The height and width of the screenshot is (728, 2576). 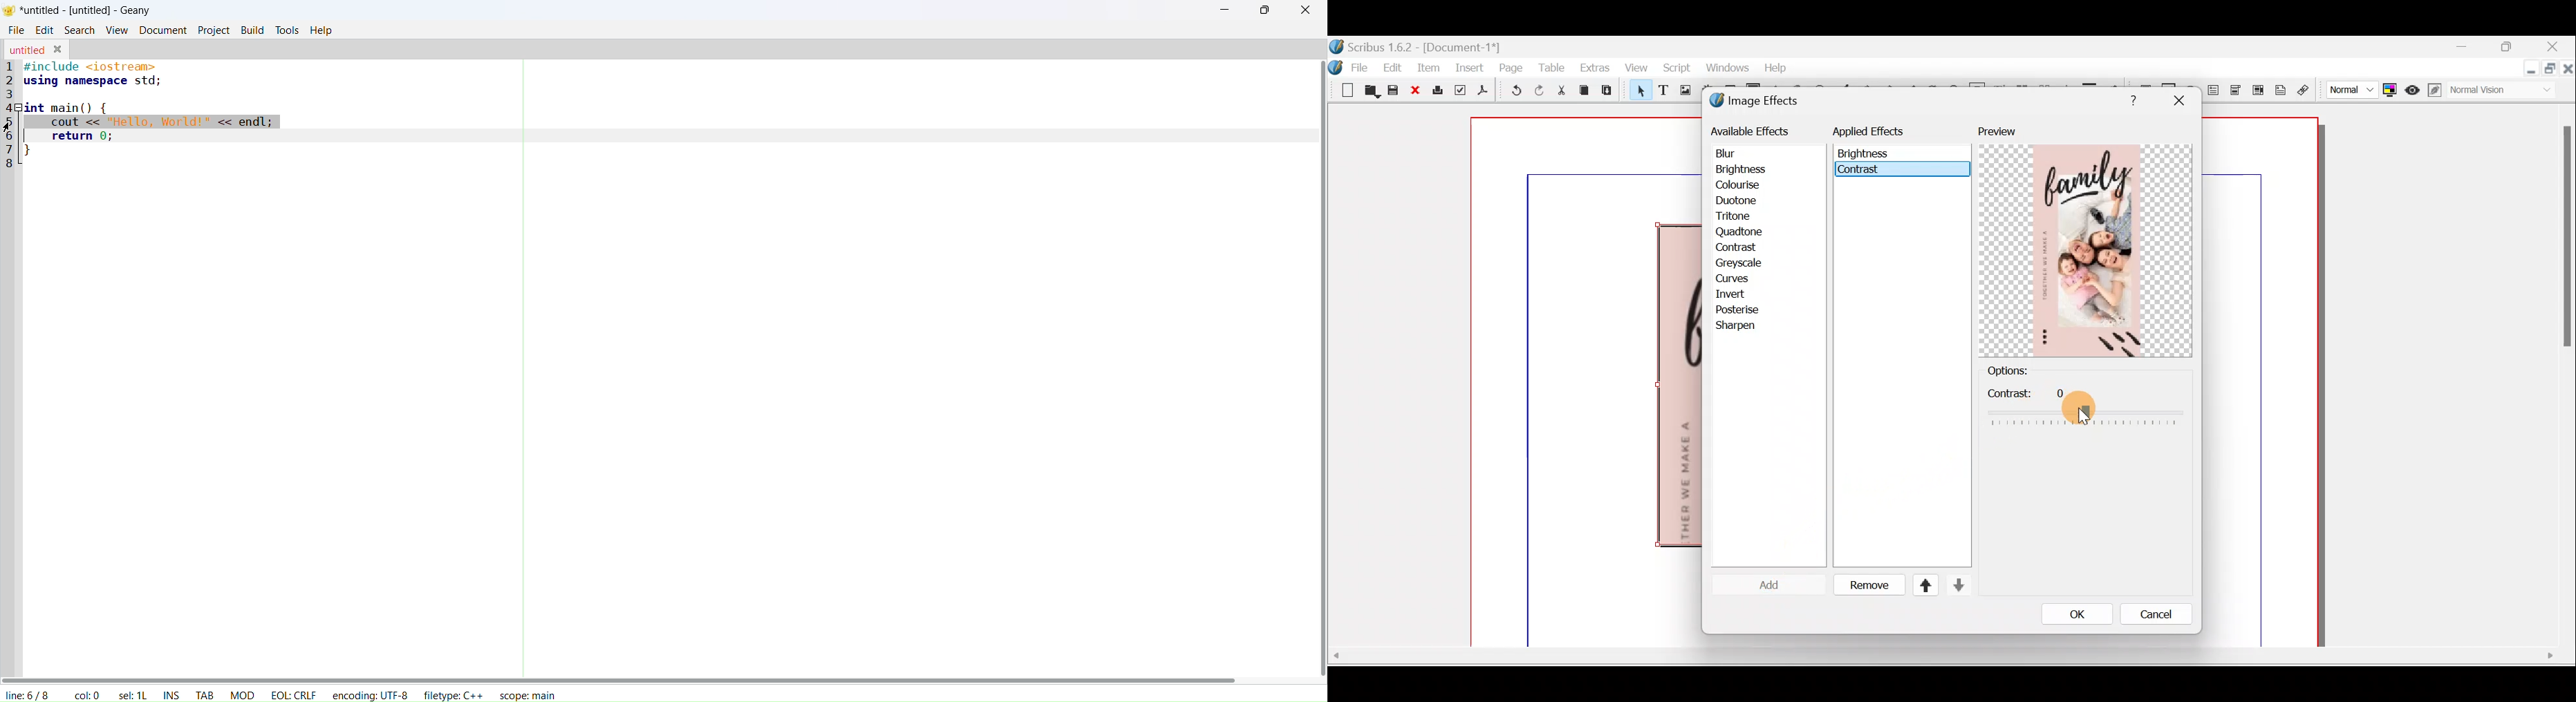 What do you see at coordinates (80, 30) in the screenshot?
I see `search` at bounding box center [80, 30].